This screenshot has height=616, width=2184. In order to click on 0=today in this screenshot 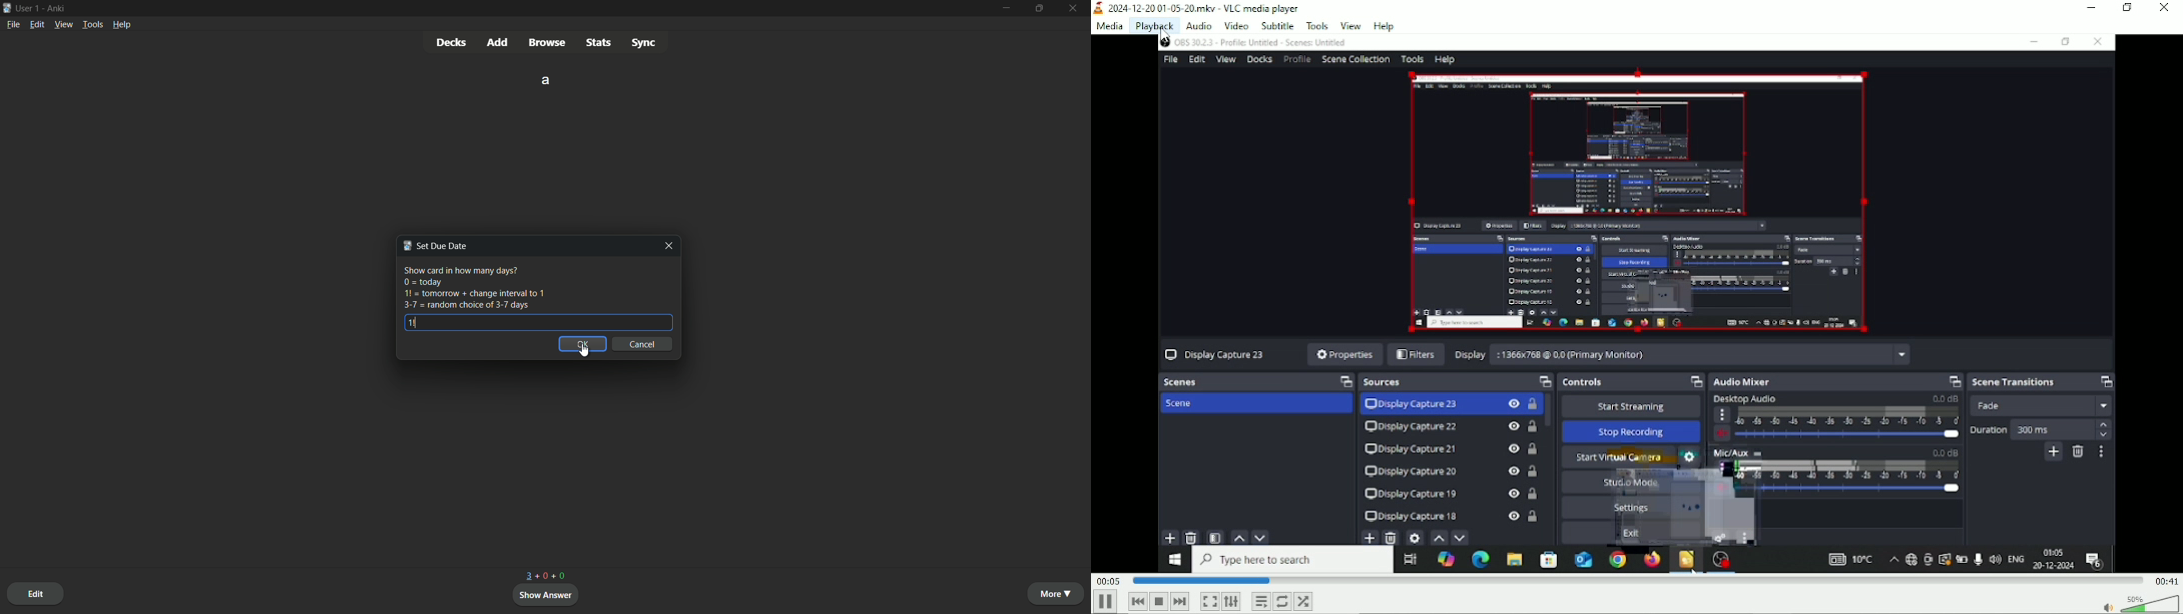, I will do `click(422, 282)`.